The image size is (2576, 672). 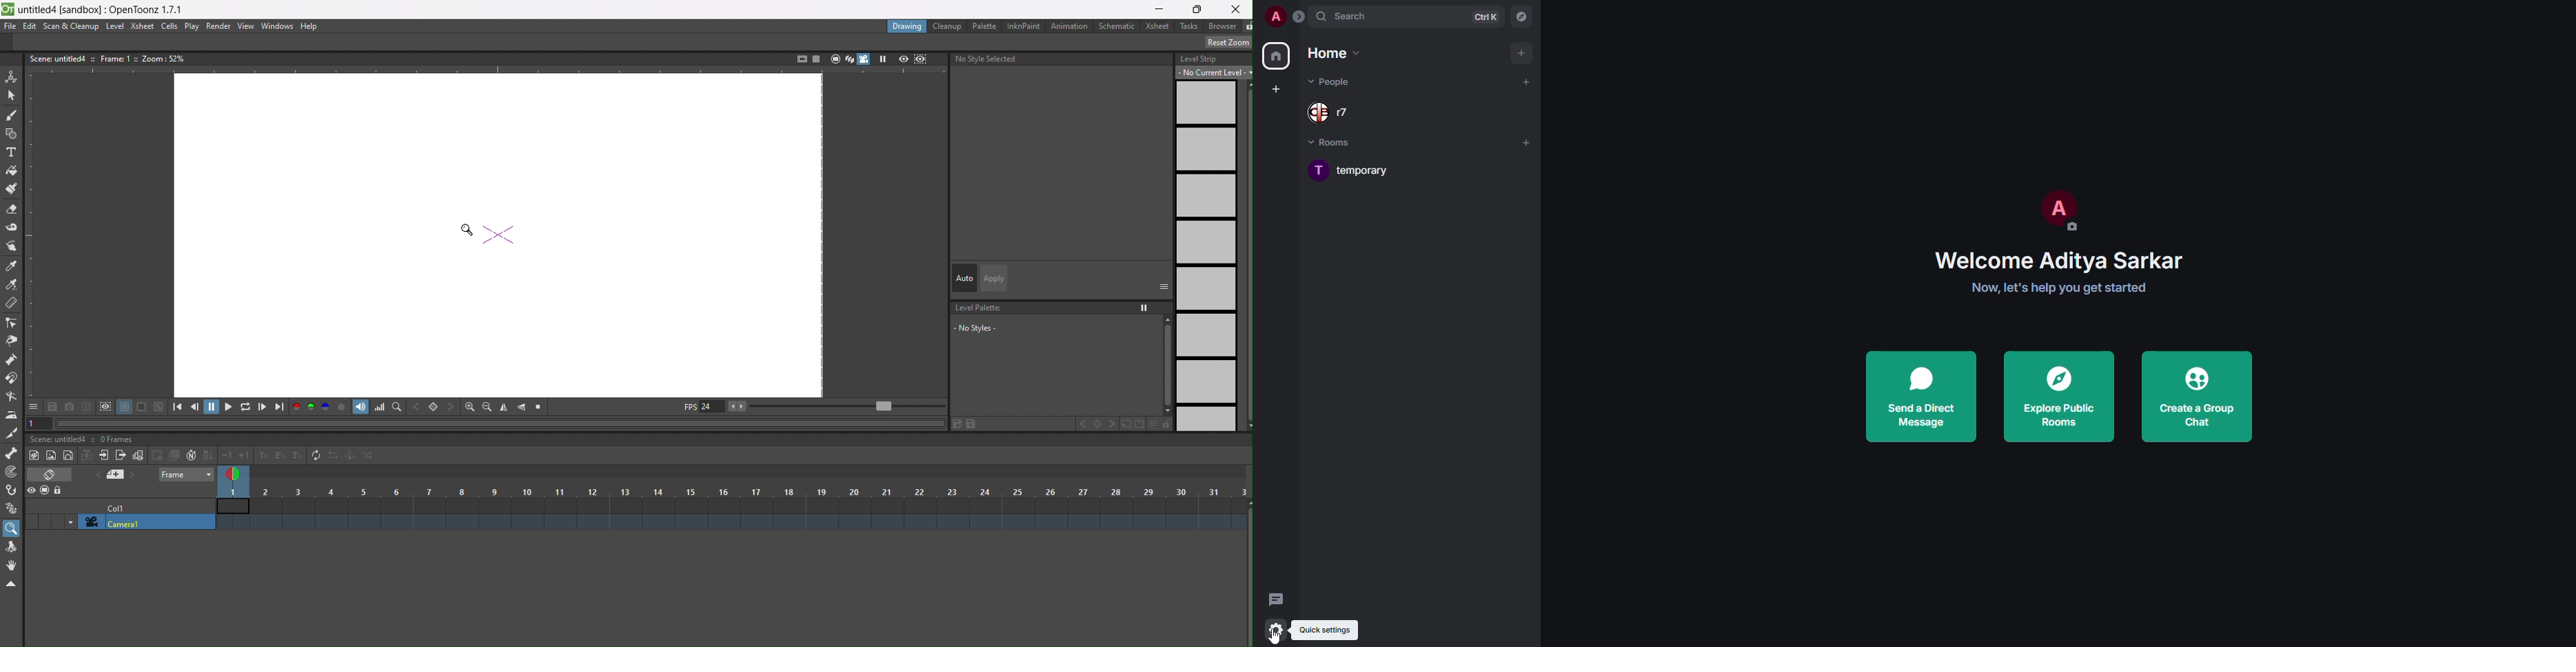 I want to click on send a direct message, so click(x=1921, y=398).